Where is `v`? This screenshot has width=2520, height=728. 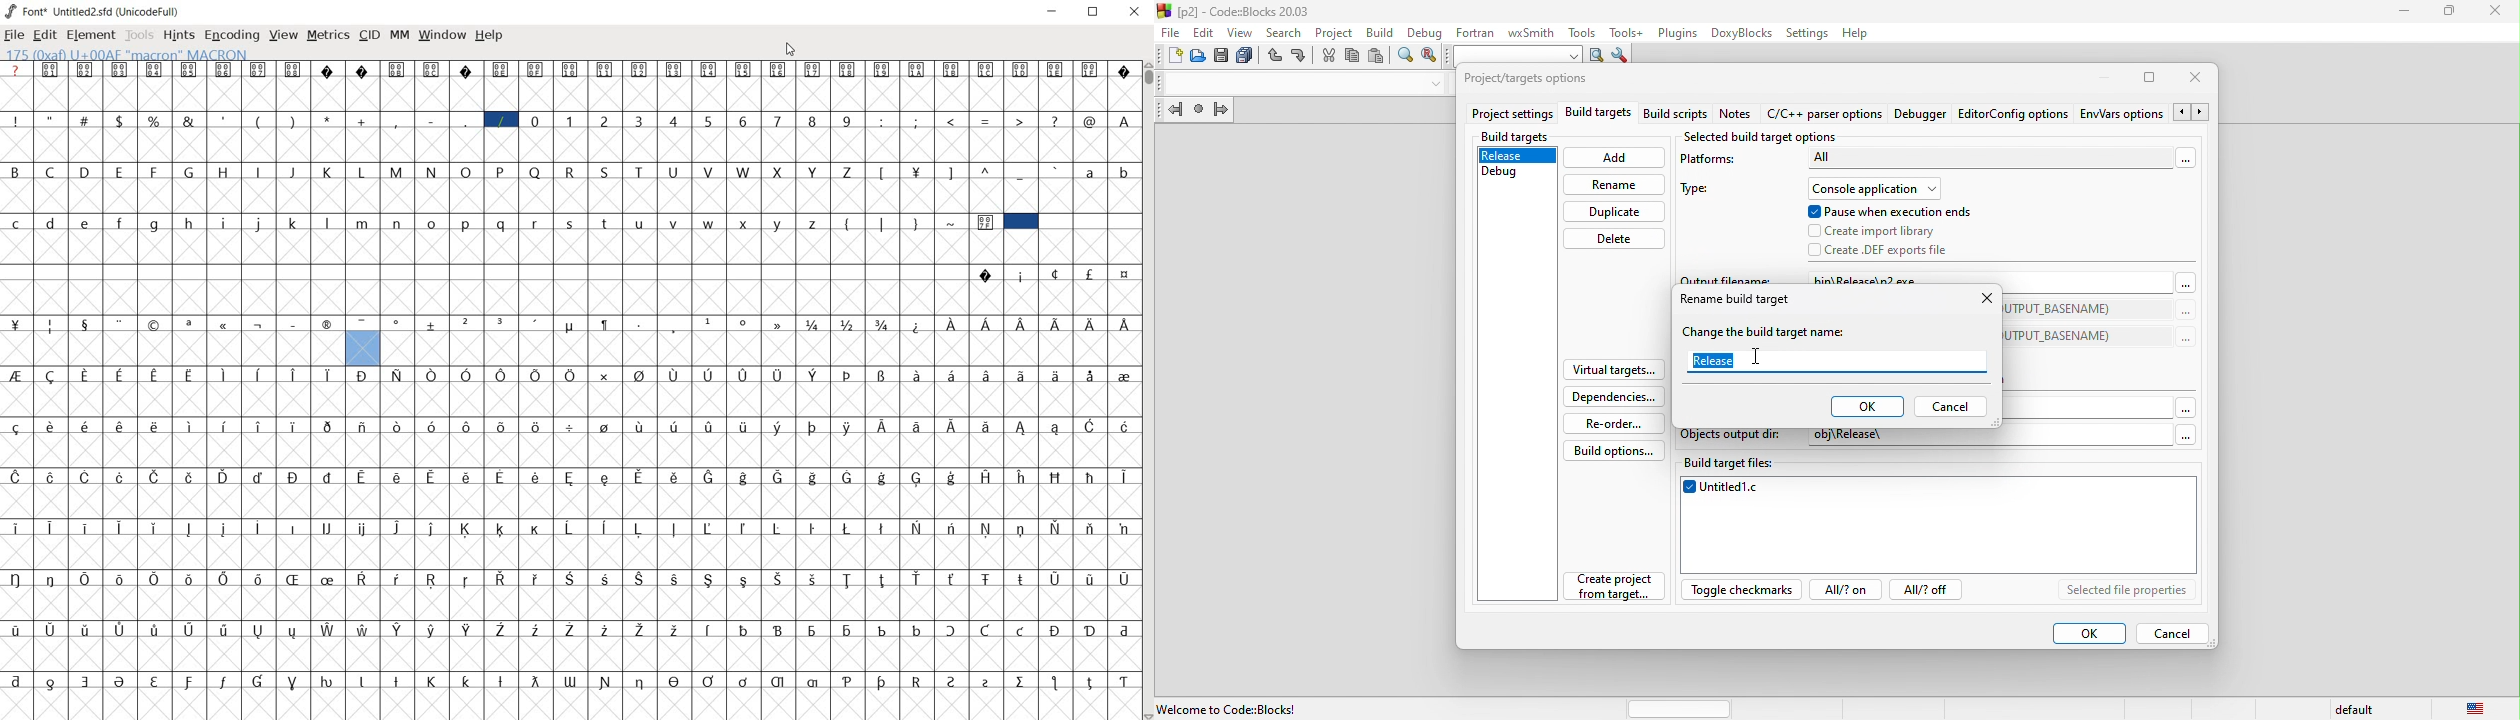 v is located at coordinates (674, 223).